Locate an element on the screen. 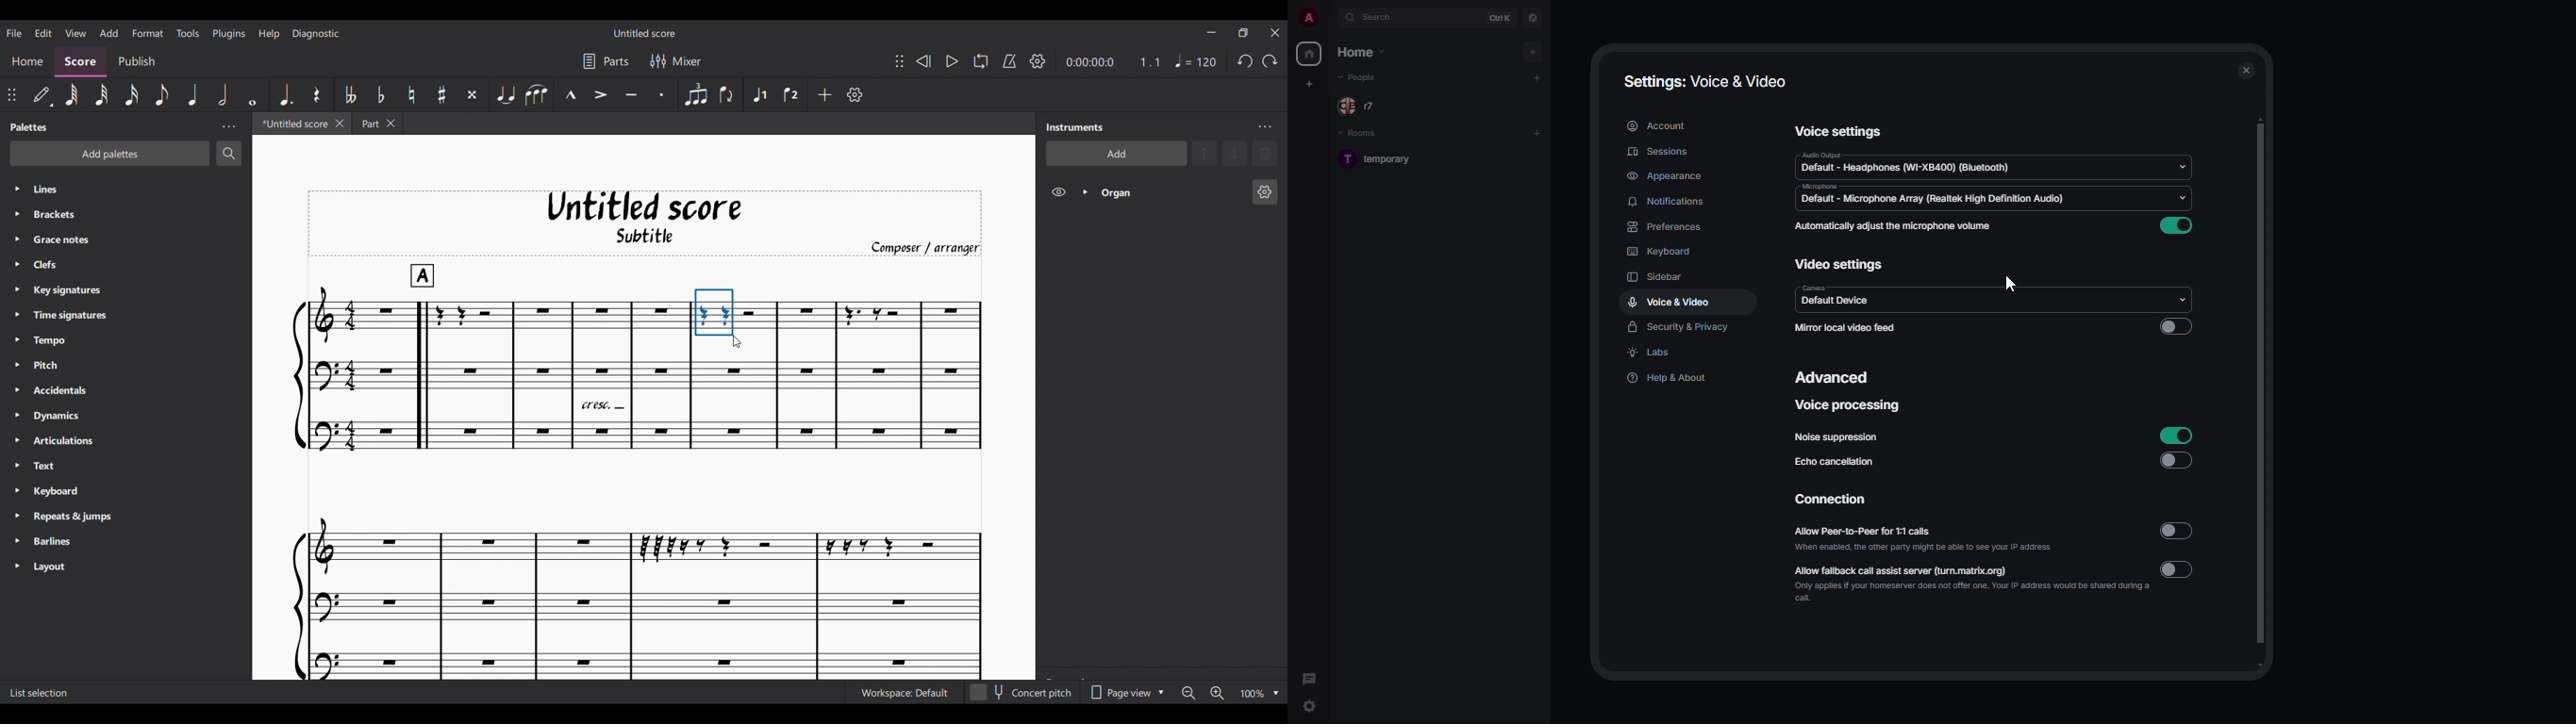  Playback settings is located at coordinates (1038, 61).